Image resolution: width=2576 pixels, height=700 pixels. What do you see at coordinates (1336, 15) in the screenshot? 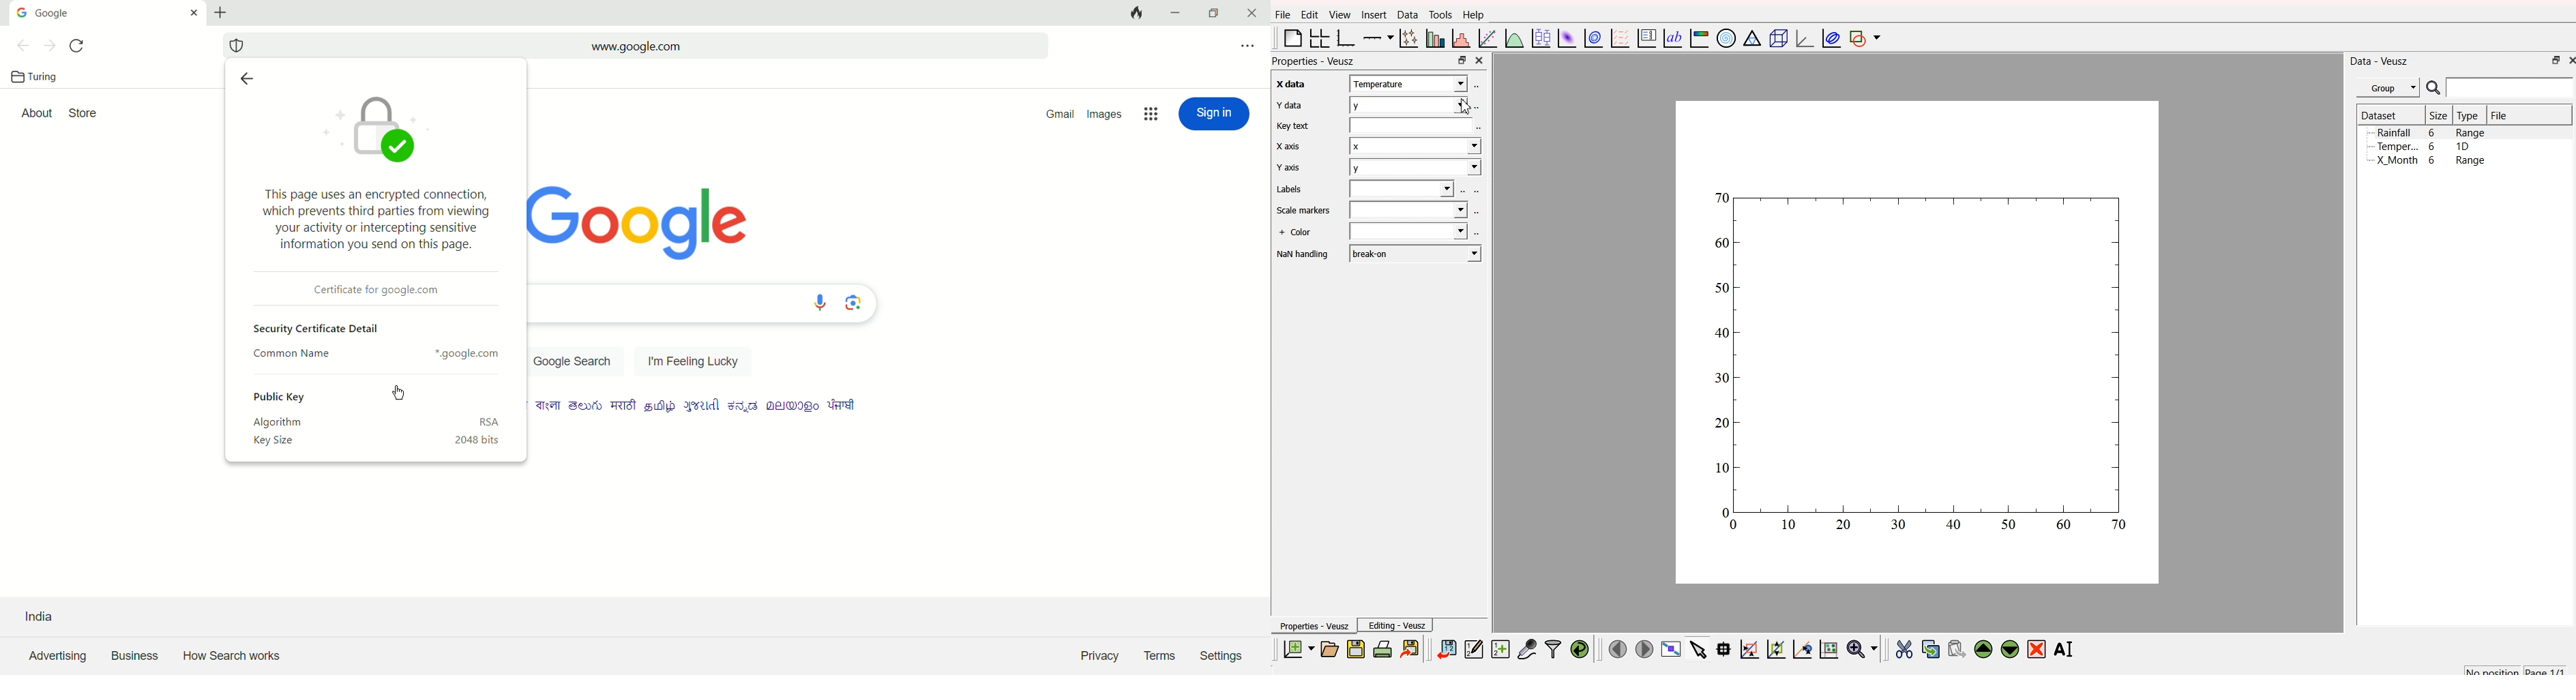
I see `View` at bounding box center [1336, 15].